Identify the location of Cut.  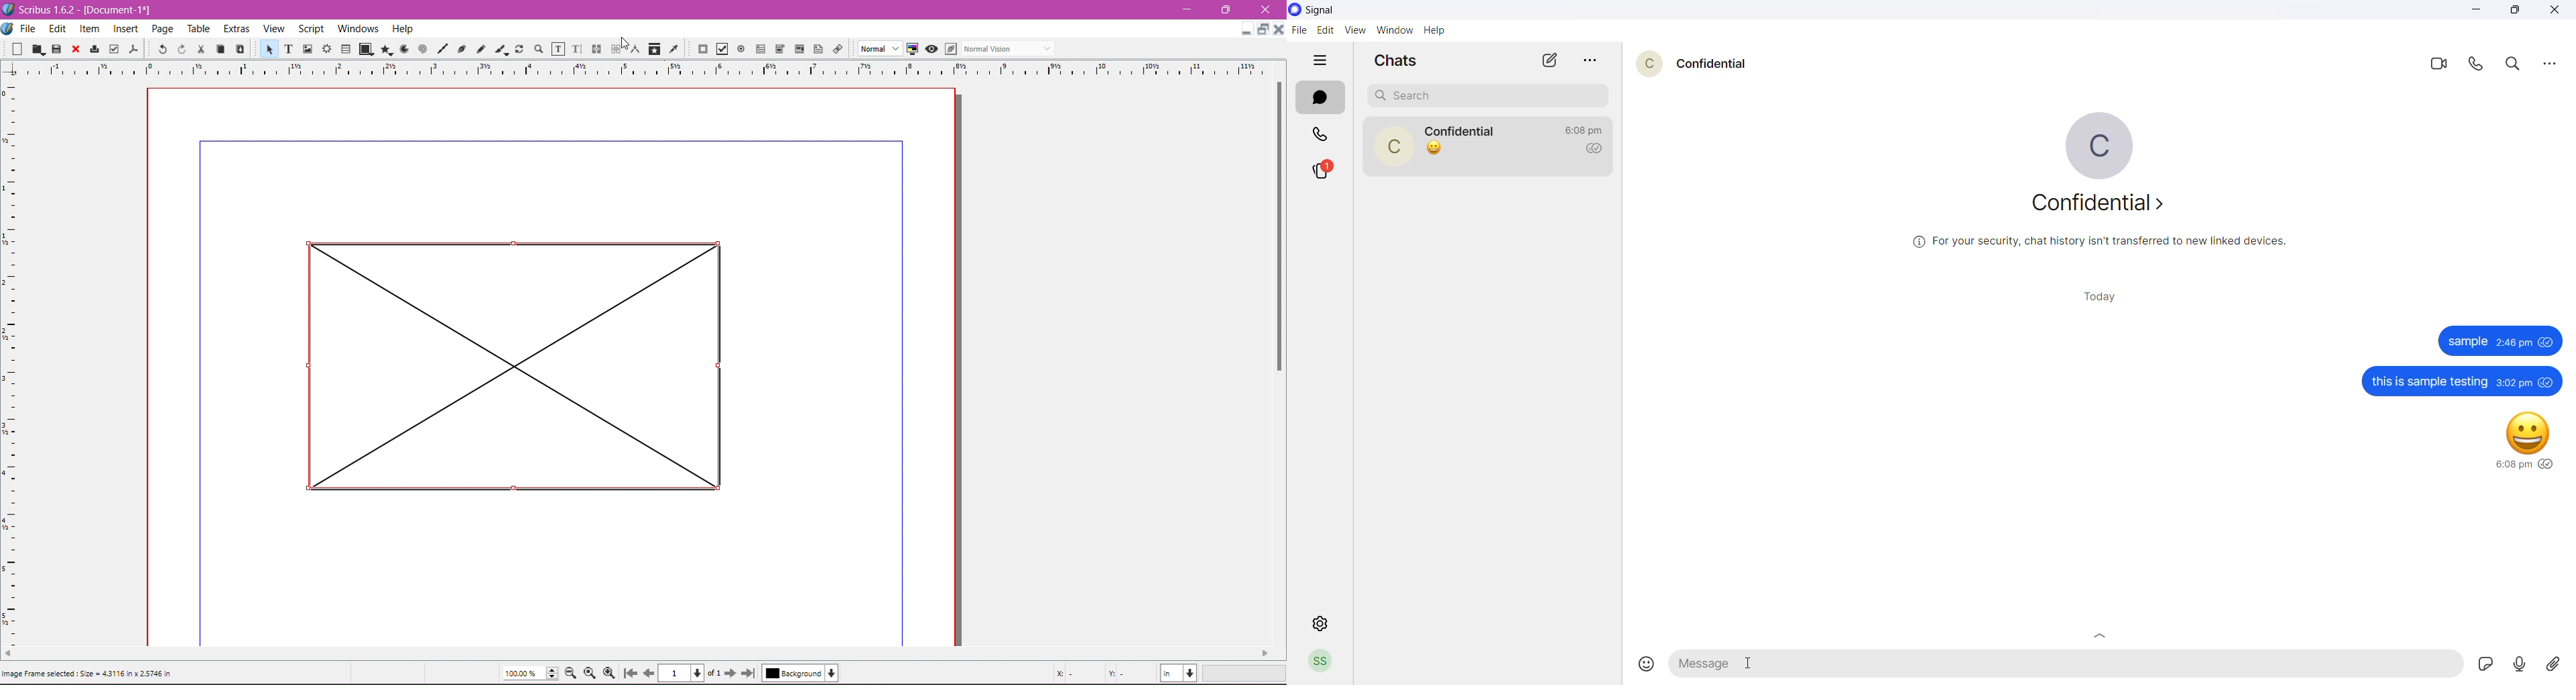
(201, 50).